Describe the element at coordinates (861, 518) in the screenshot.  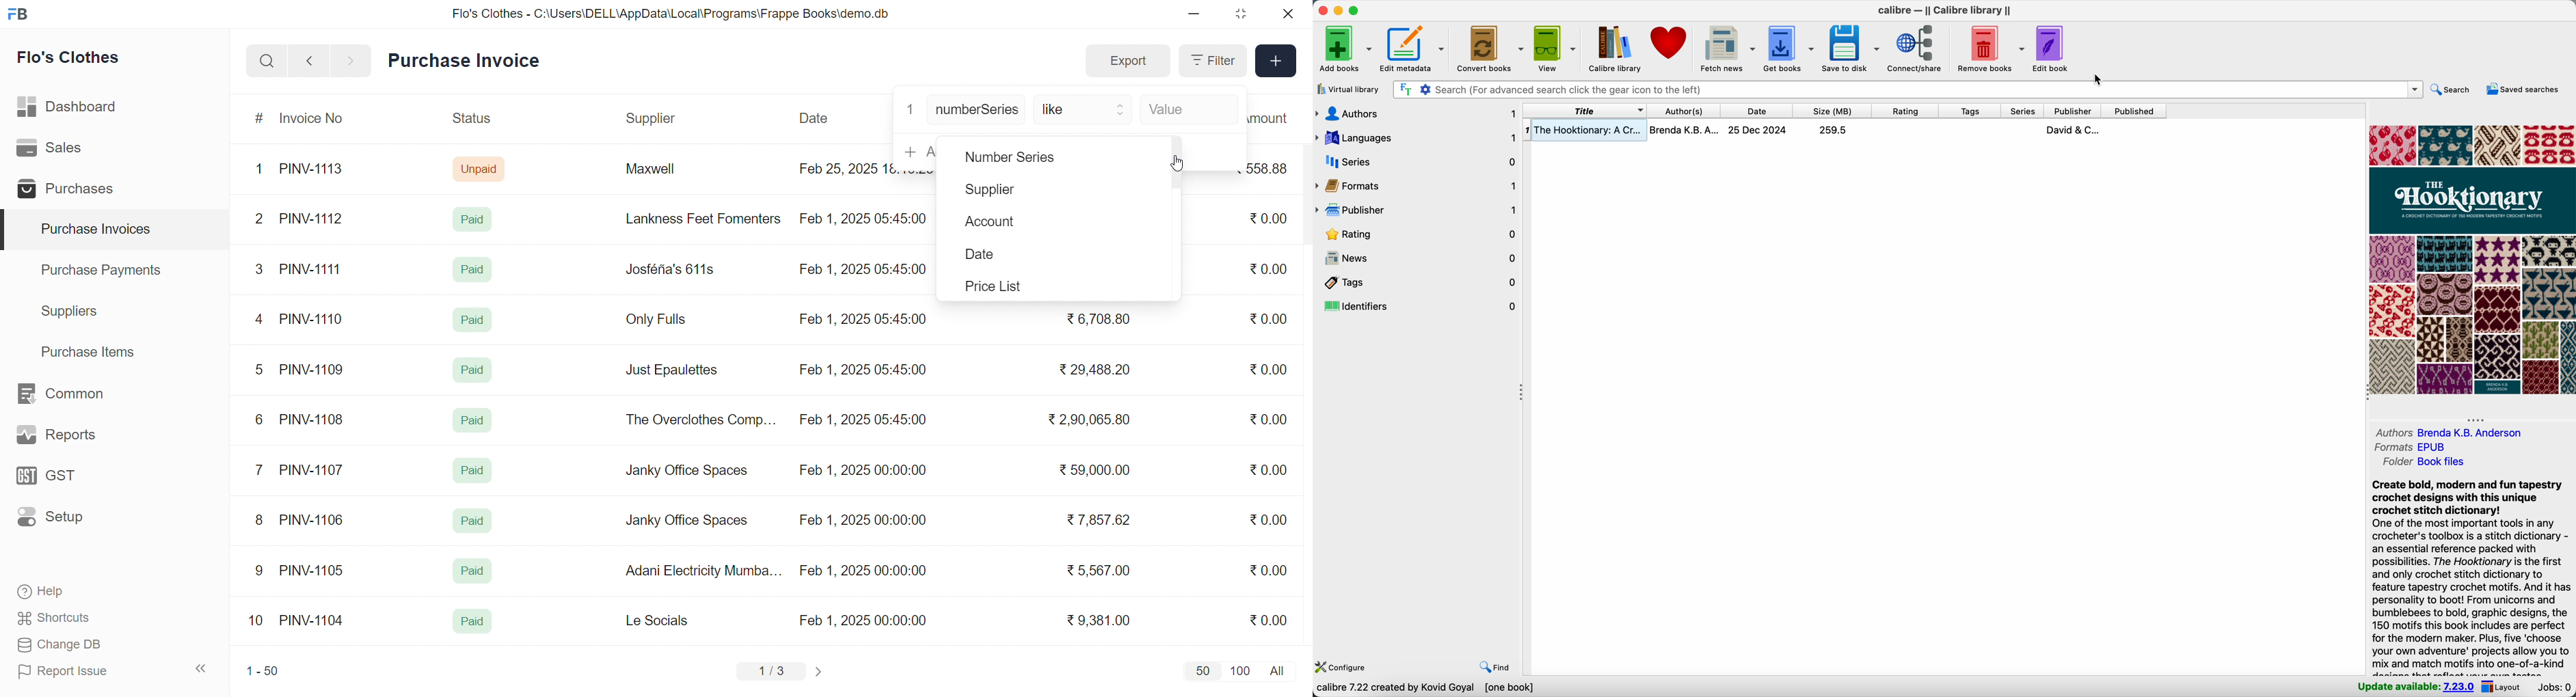
I see `Feb 1, 2025 00:00:00` at that location.